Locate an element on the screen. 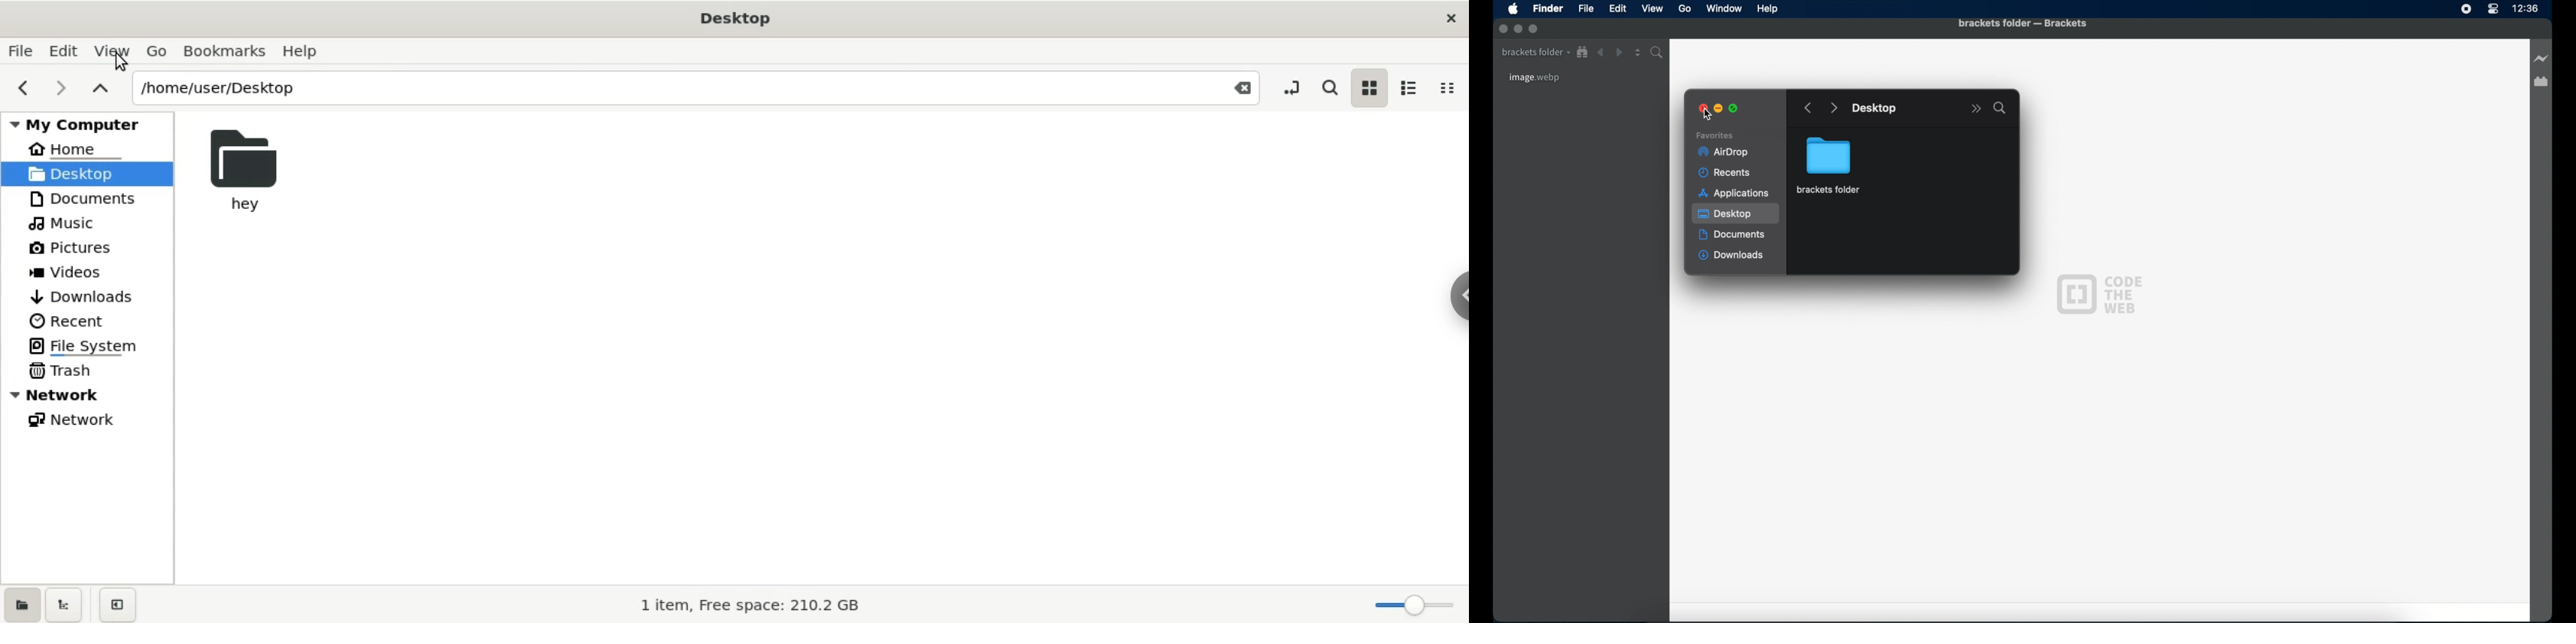  image.webp is located at coordinates (1534, 78).